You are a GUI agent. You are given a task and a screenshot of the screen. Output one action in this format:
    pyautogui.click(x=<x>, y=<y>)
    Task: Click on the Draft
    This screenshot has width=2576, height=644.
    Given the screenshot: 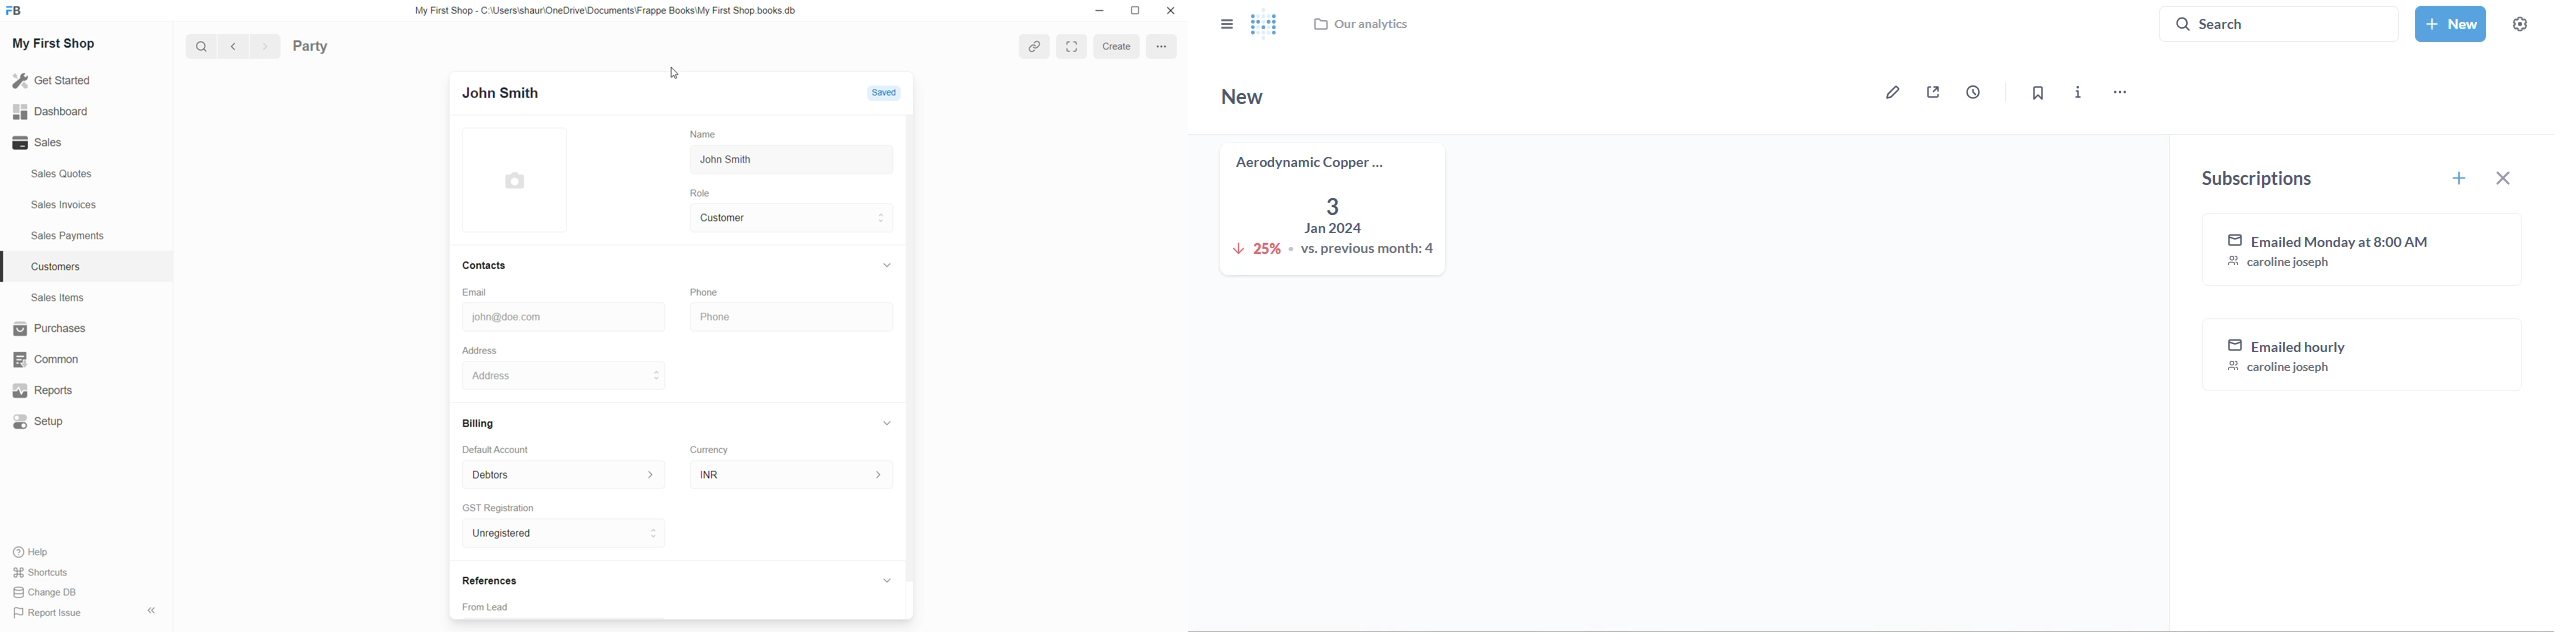 What is the action you would take?
    pyautogui.click(x=891, y=94)
    